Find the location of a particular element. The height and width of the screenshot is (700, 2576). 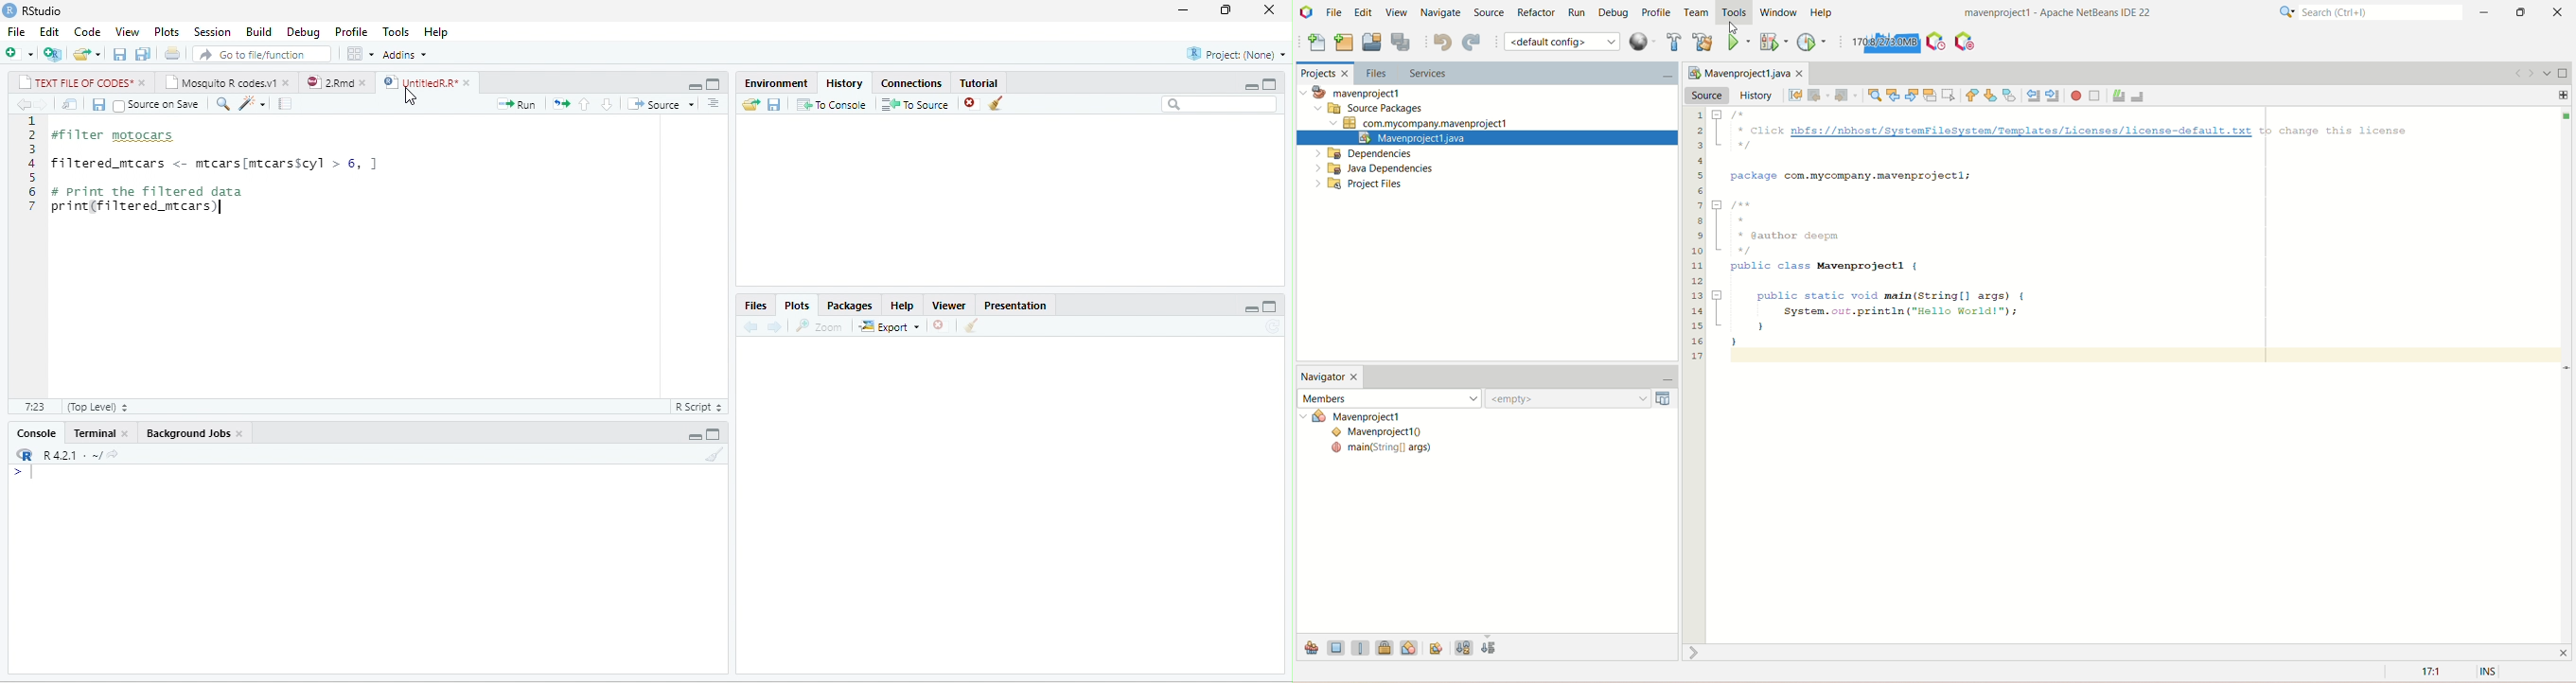

Files is located at coordinates (755, 306).